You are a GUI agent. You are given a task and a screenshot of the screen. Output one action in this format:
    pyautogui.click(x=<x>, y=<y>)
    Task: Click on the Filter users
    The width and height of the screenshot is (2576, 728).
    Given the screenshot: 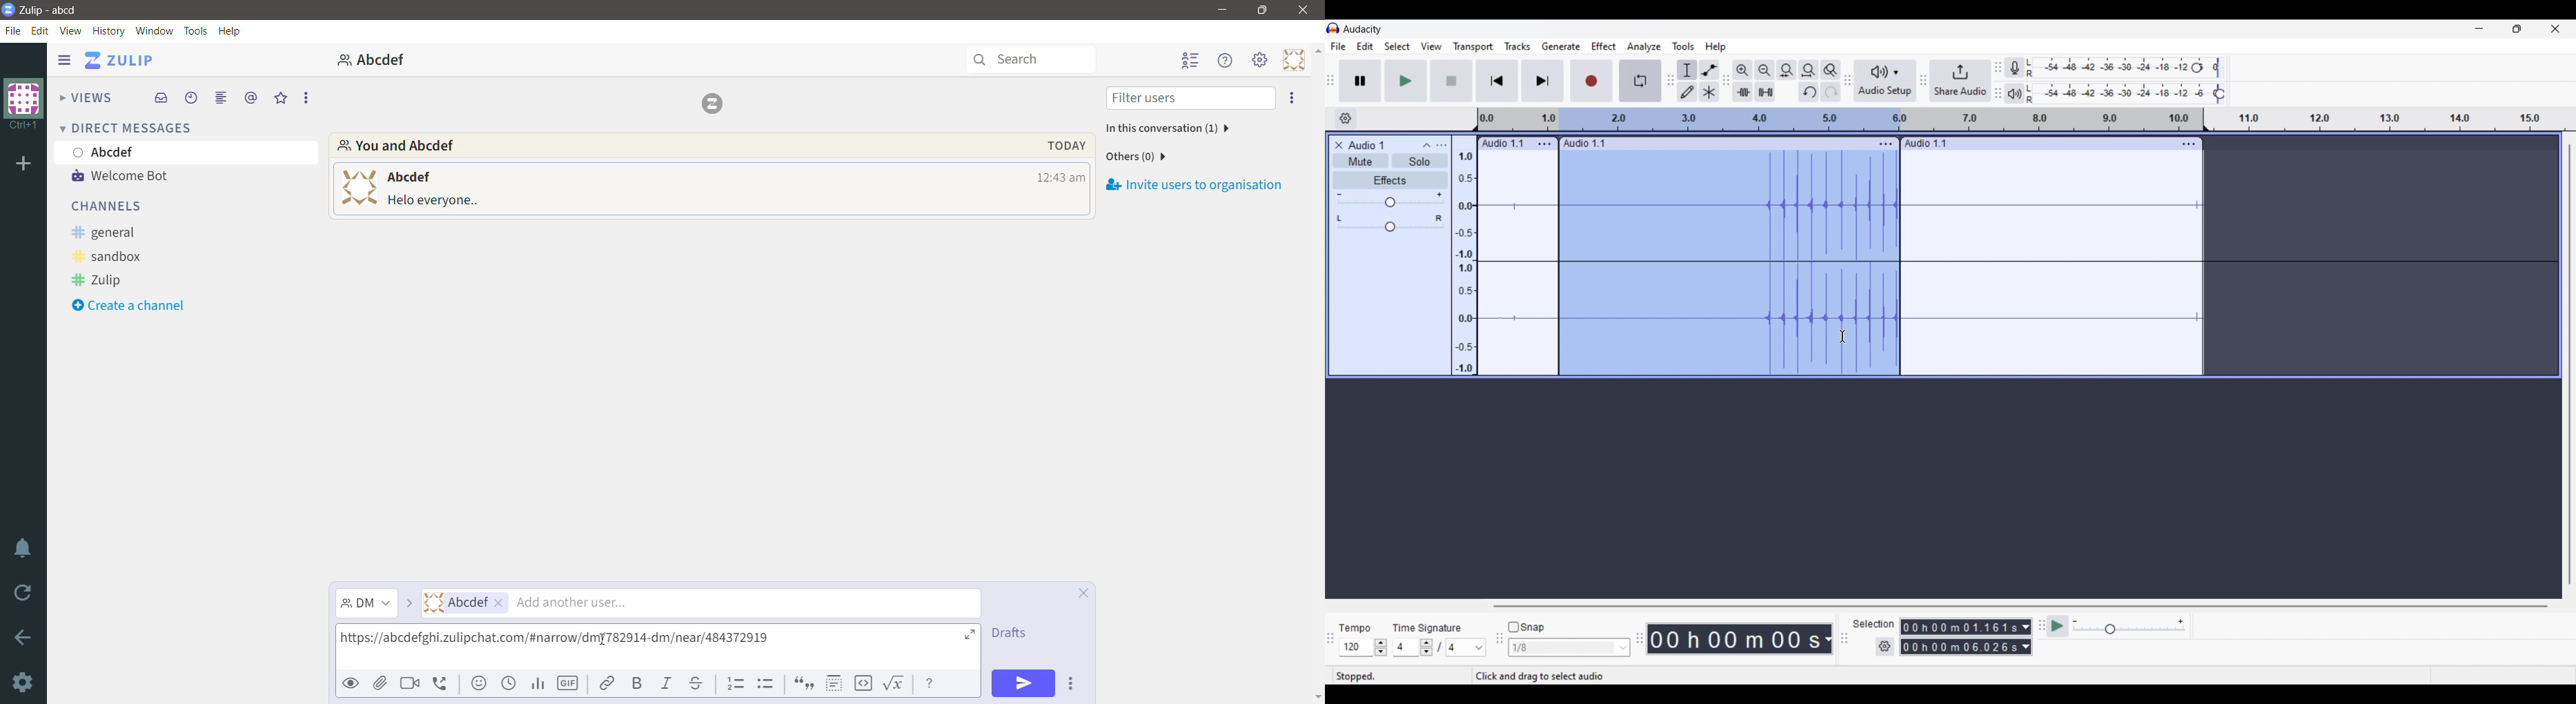 What is the action you would take?
    pyautogui.click(x=1189, y=98)
    